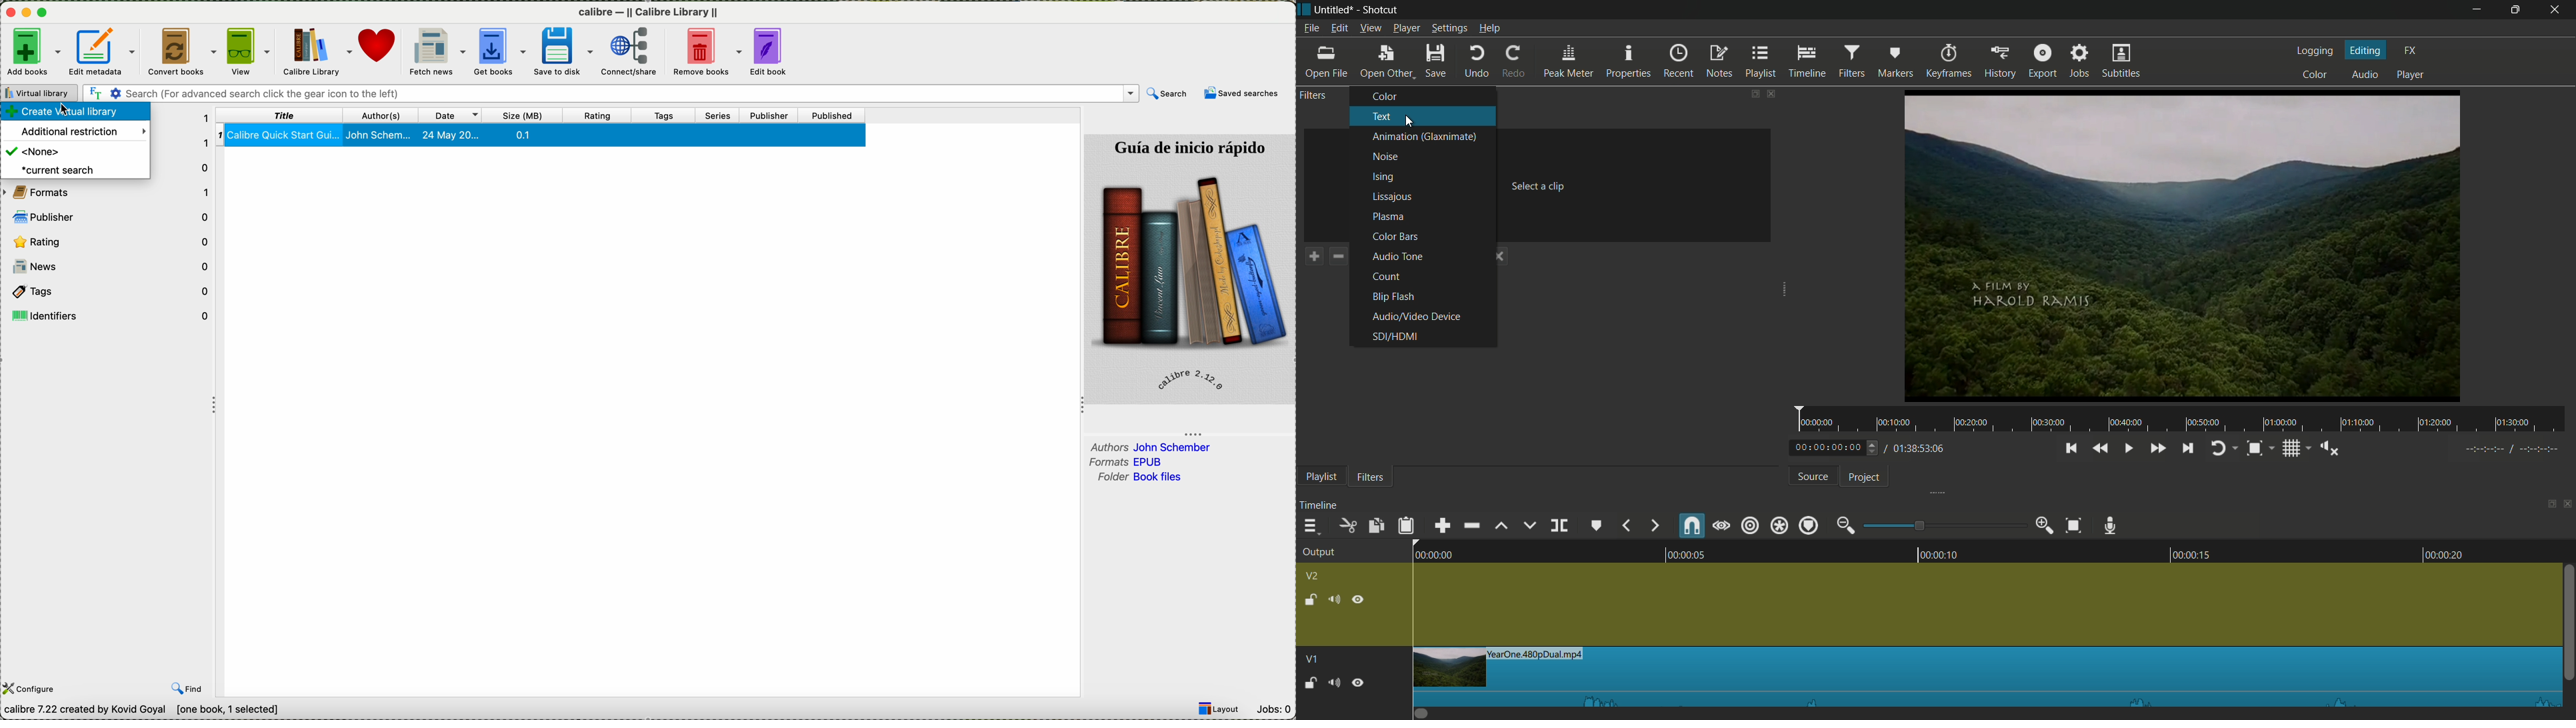  Describe the element at coordinates (1397, 257) in the screenshot. I see `audio tone` at that location.